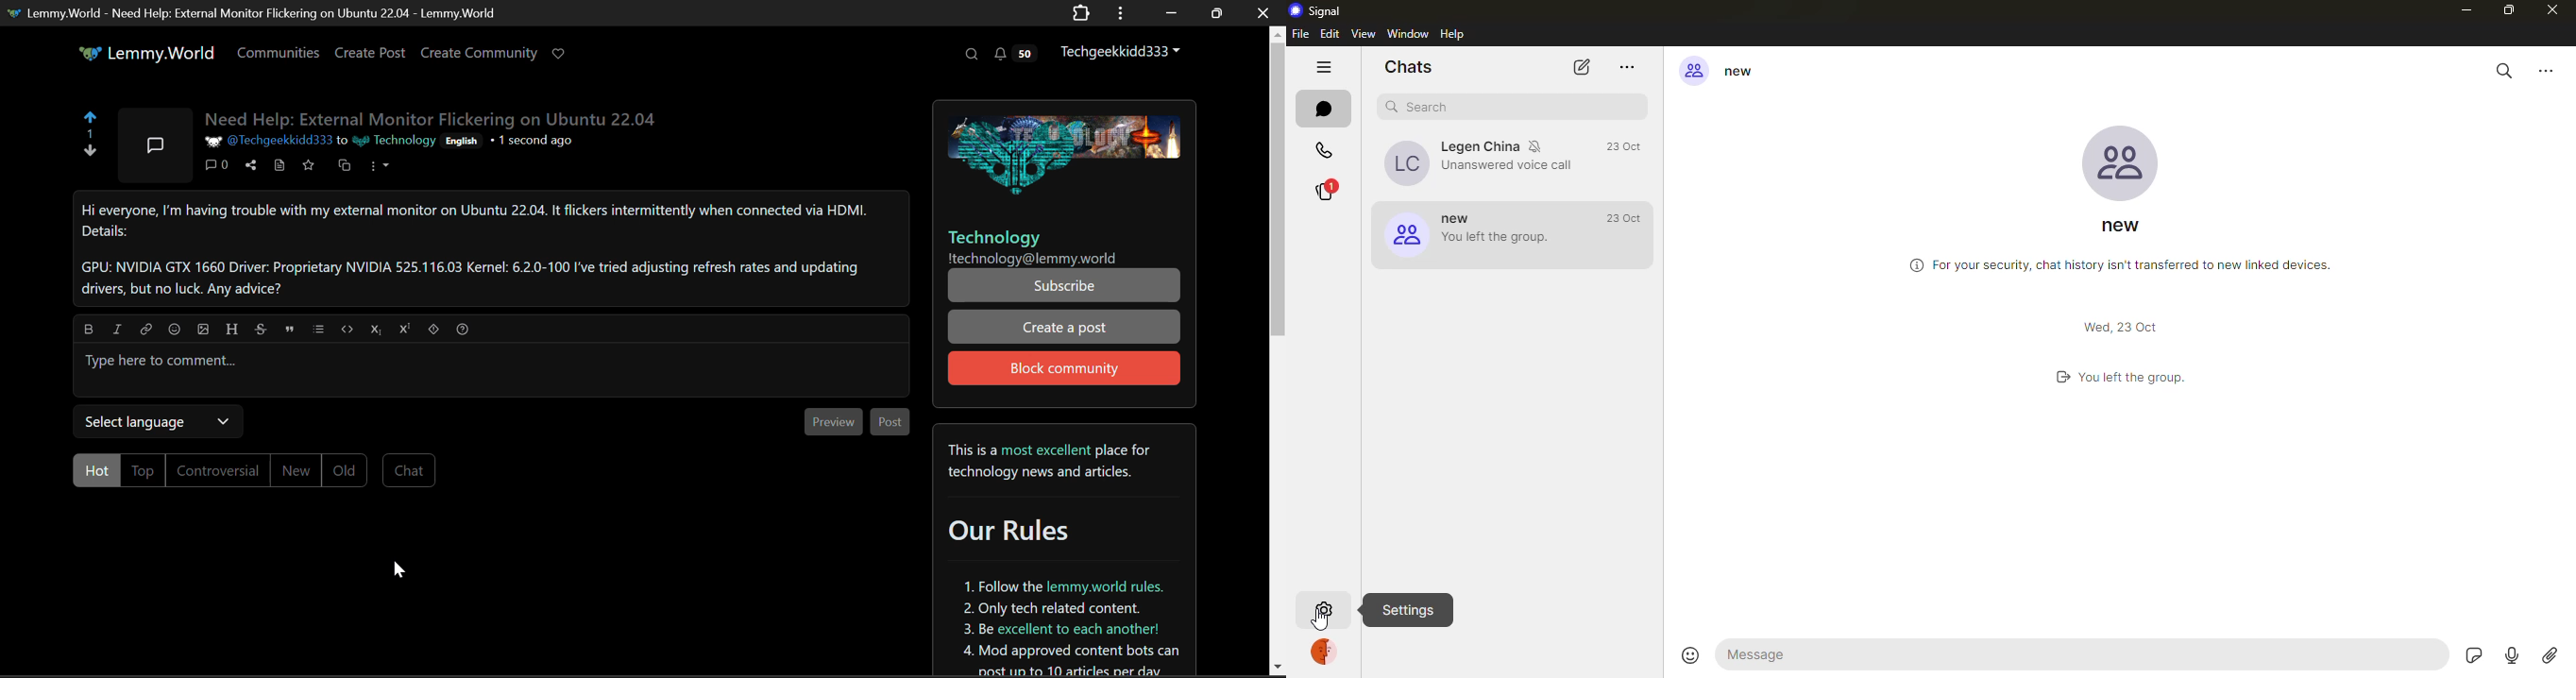  What do you see at coordinates (2473, 656) in the screenshot?
I see `sticker` at bounding box center [2473, 656].